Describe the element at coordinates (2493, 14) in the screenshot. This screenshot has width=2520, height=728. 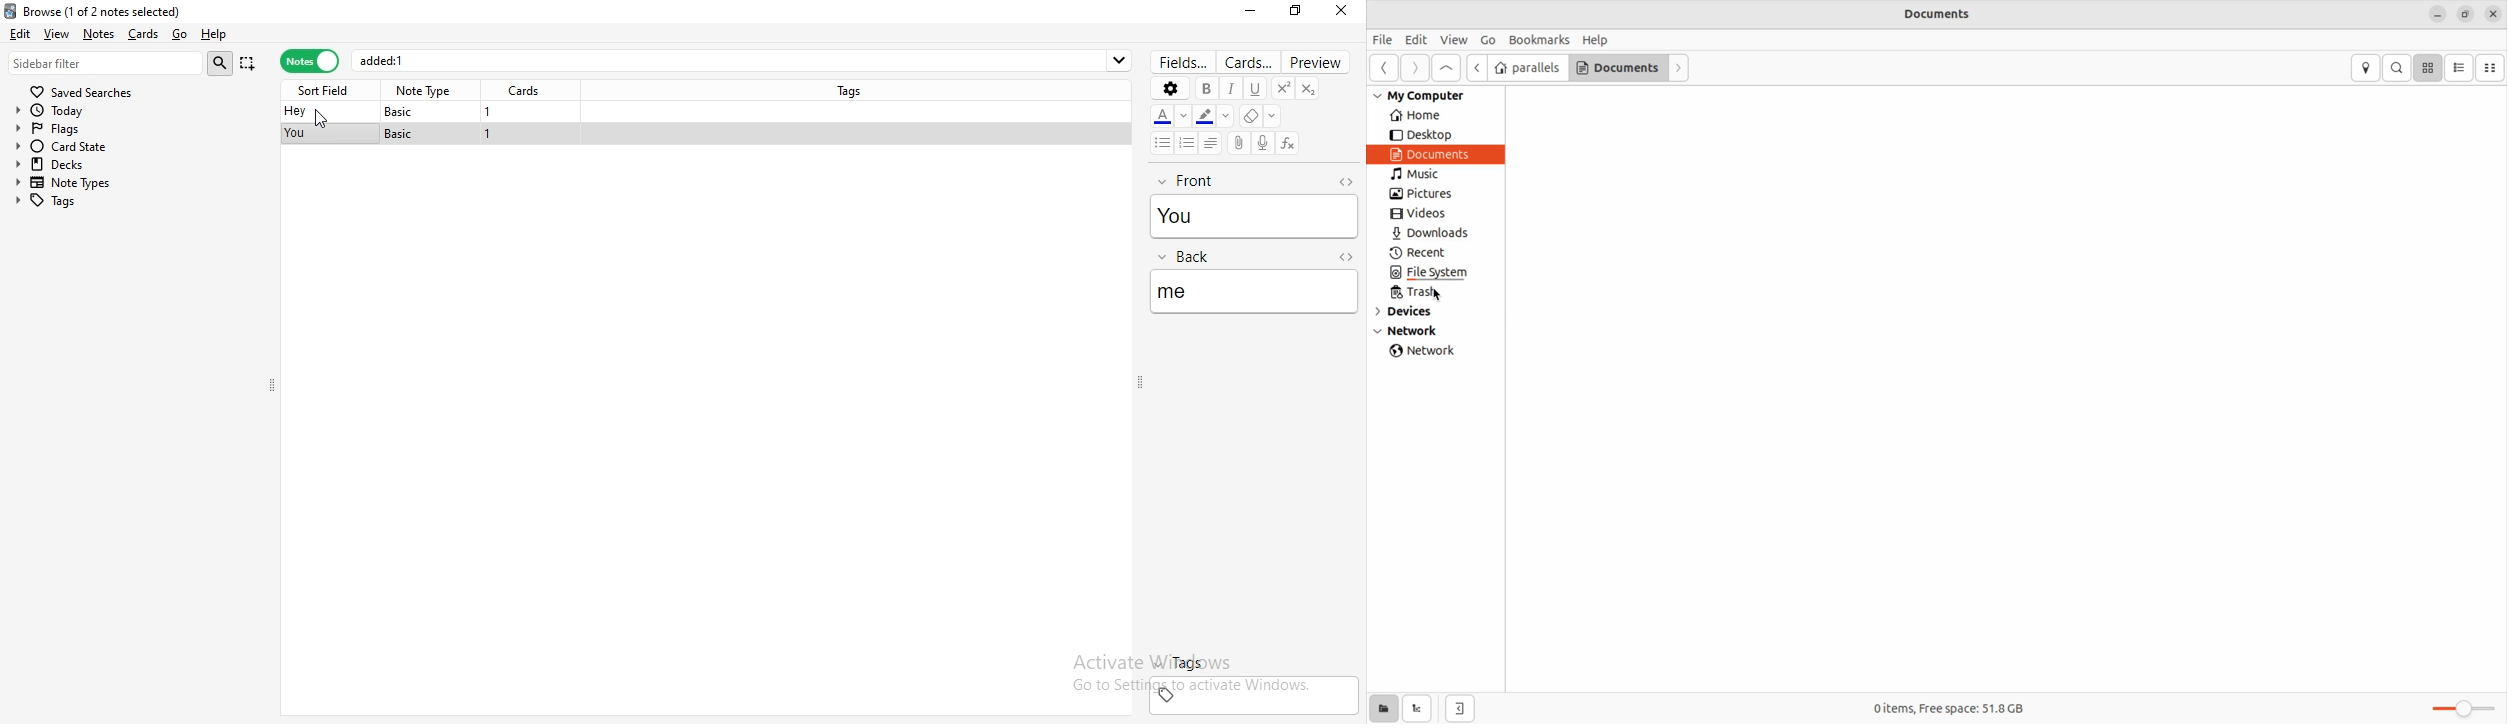
I see `close` at that location.